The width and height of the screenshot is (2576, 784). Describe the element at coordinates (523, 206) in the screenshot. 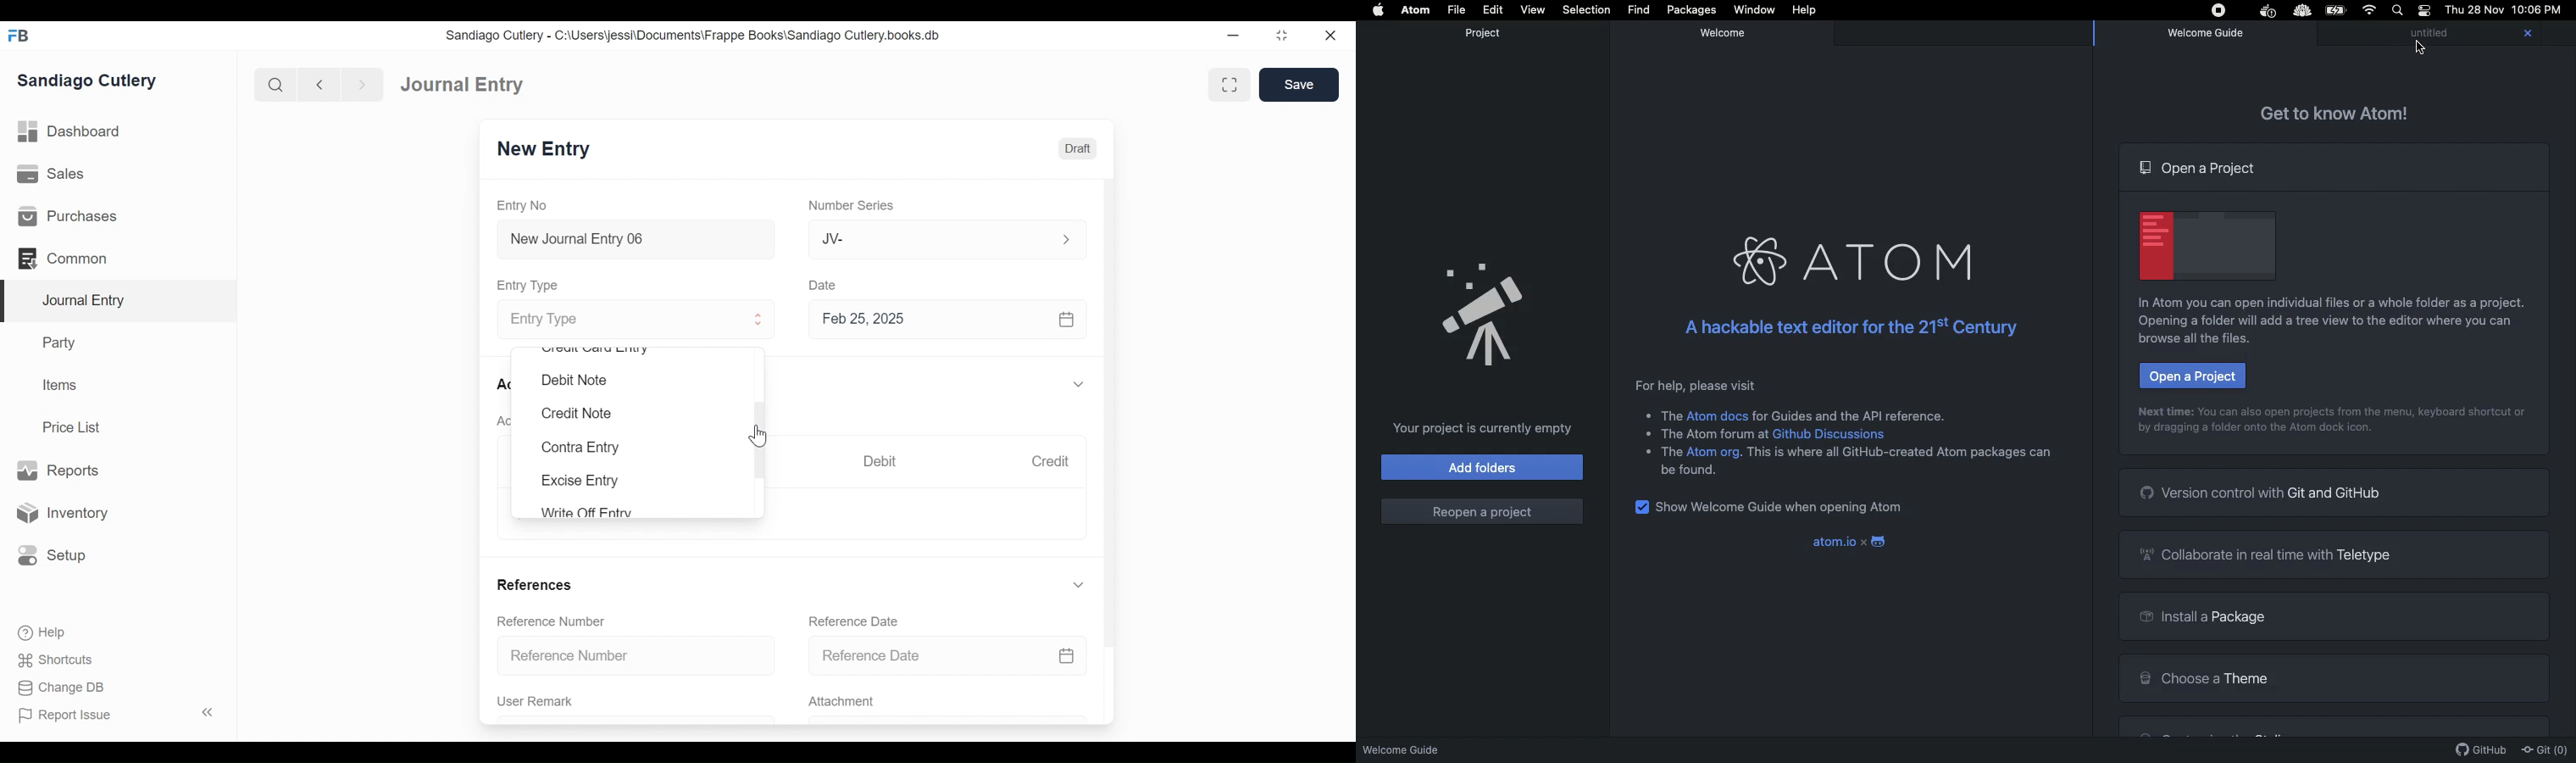

I see `Entry No` at that location.